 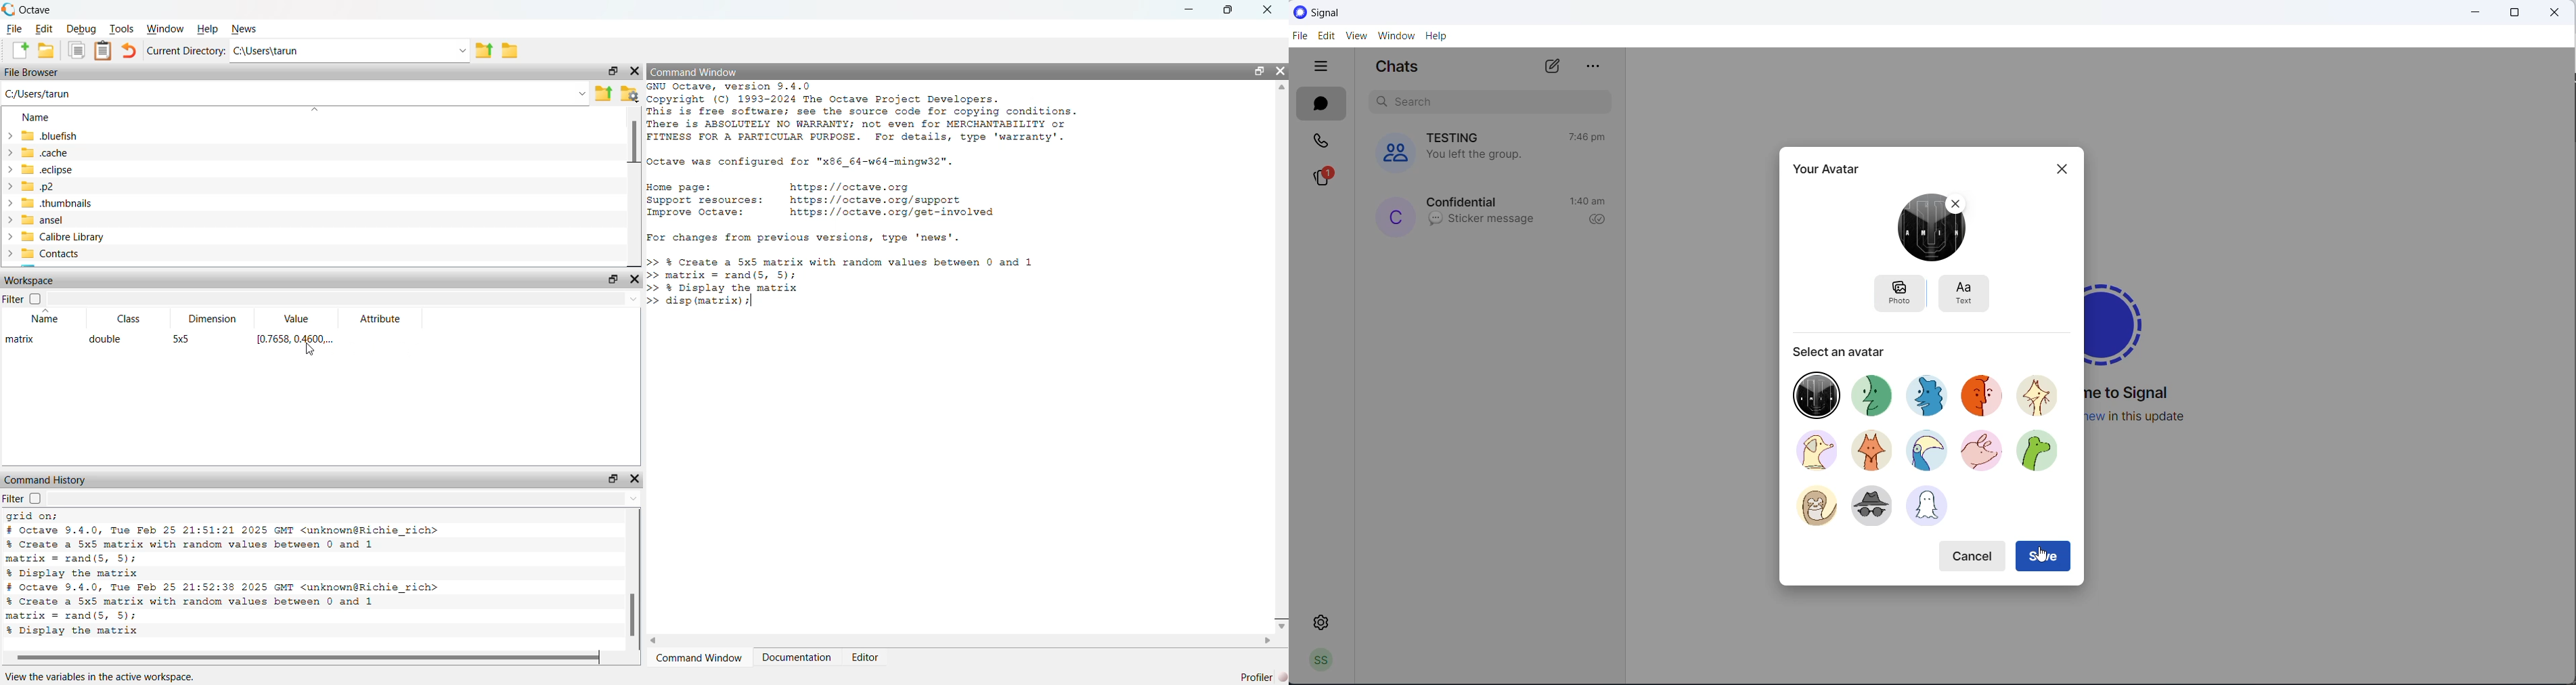 I want to click on welcome message, so click(x=2134, y=394).